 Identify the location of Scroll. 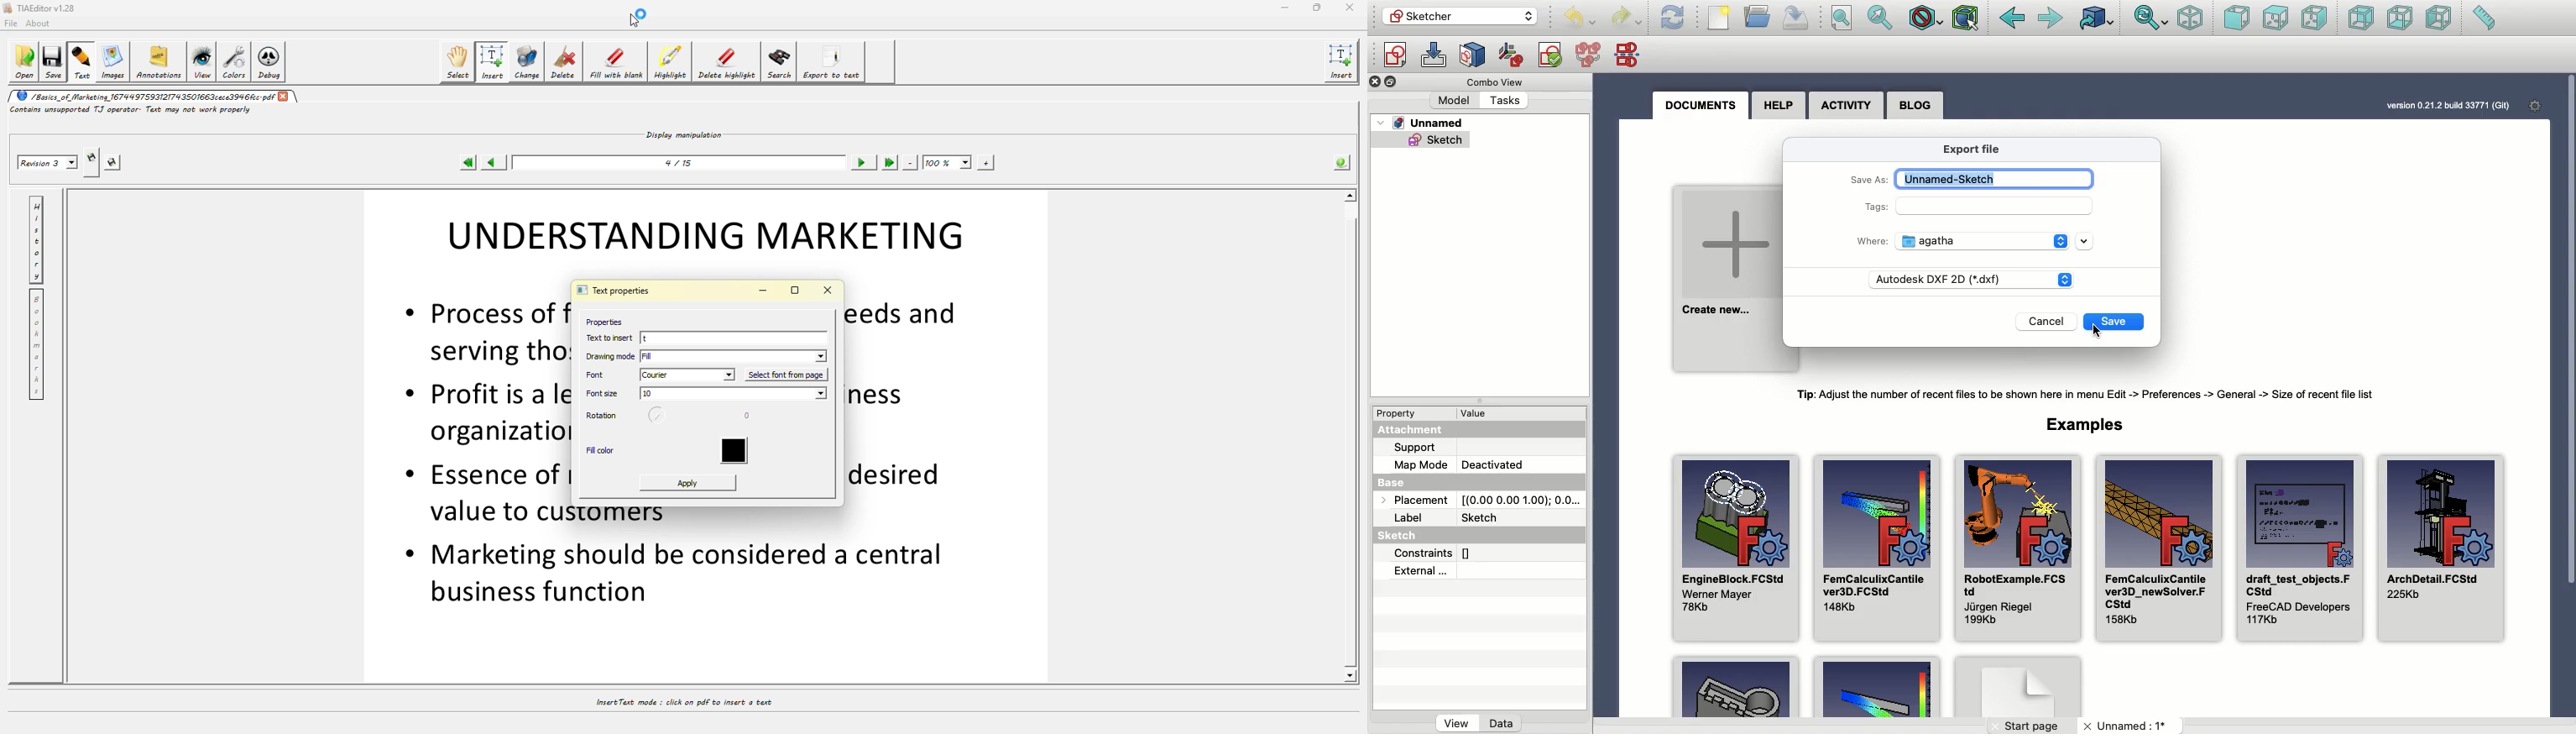
(2570, 330).